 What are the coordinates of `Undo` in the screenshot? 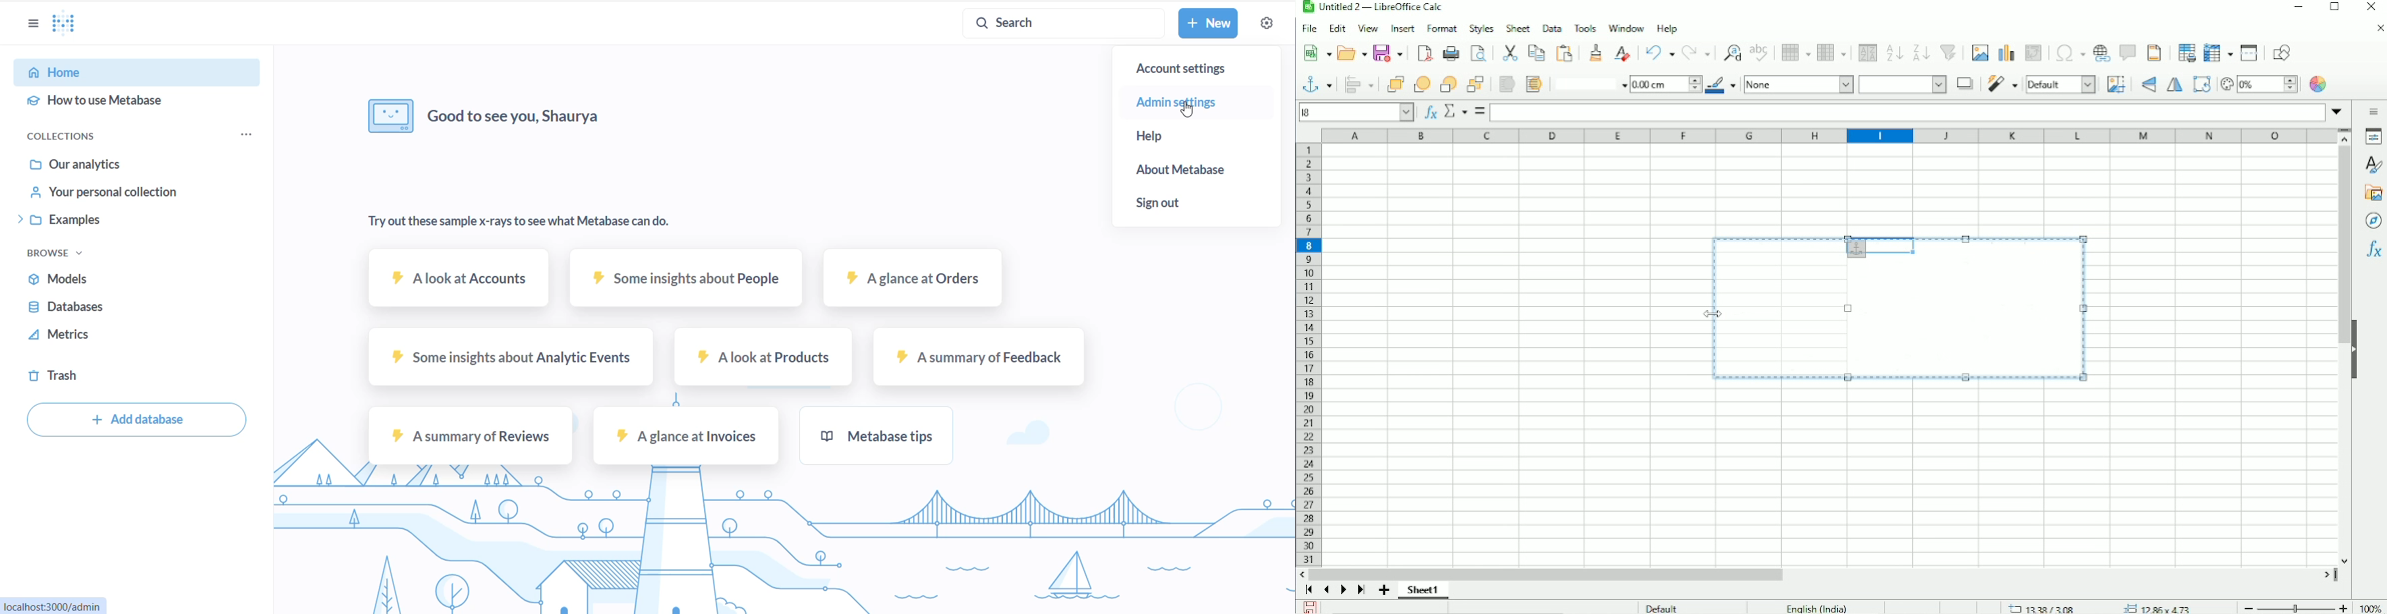 It's located at (1659, 53).